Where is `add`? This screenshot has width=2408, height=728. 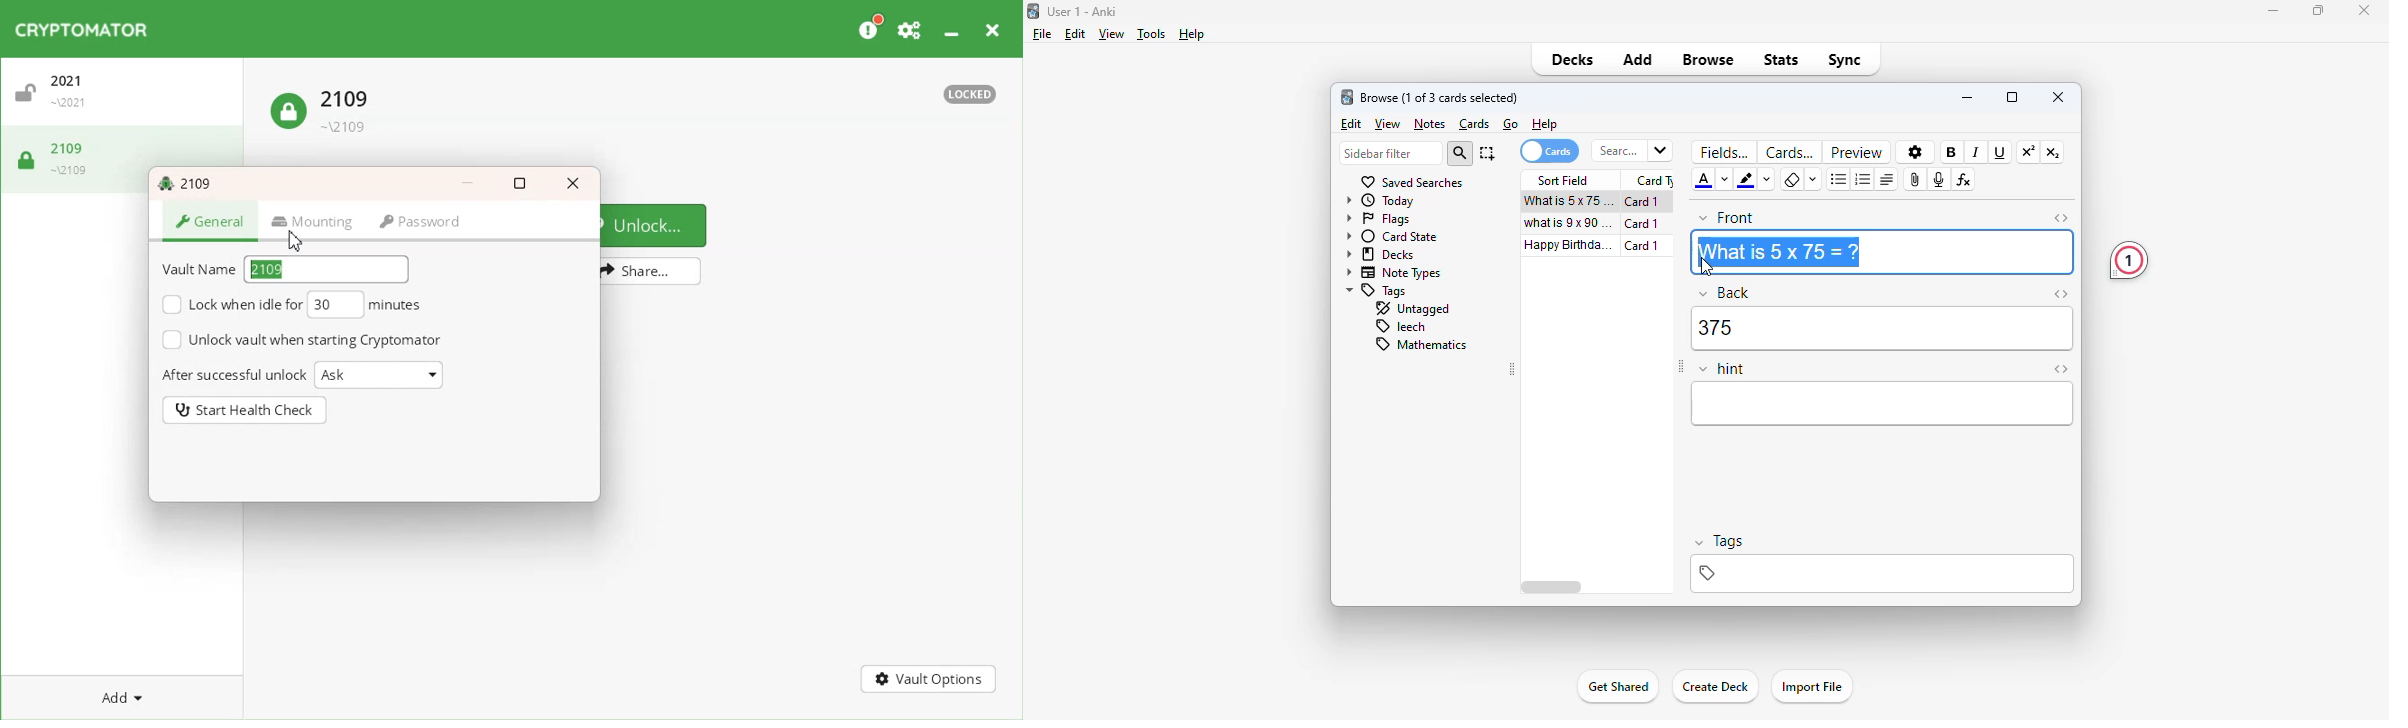
add is located at coordinates (1639, 59).